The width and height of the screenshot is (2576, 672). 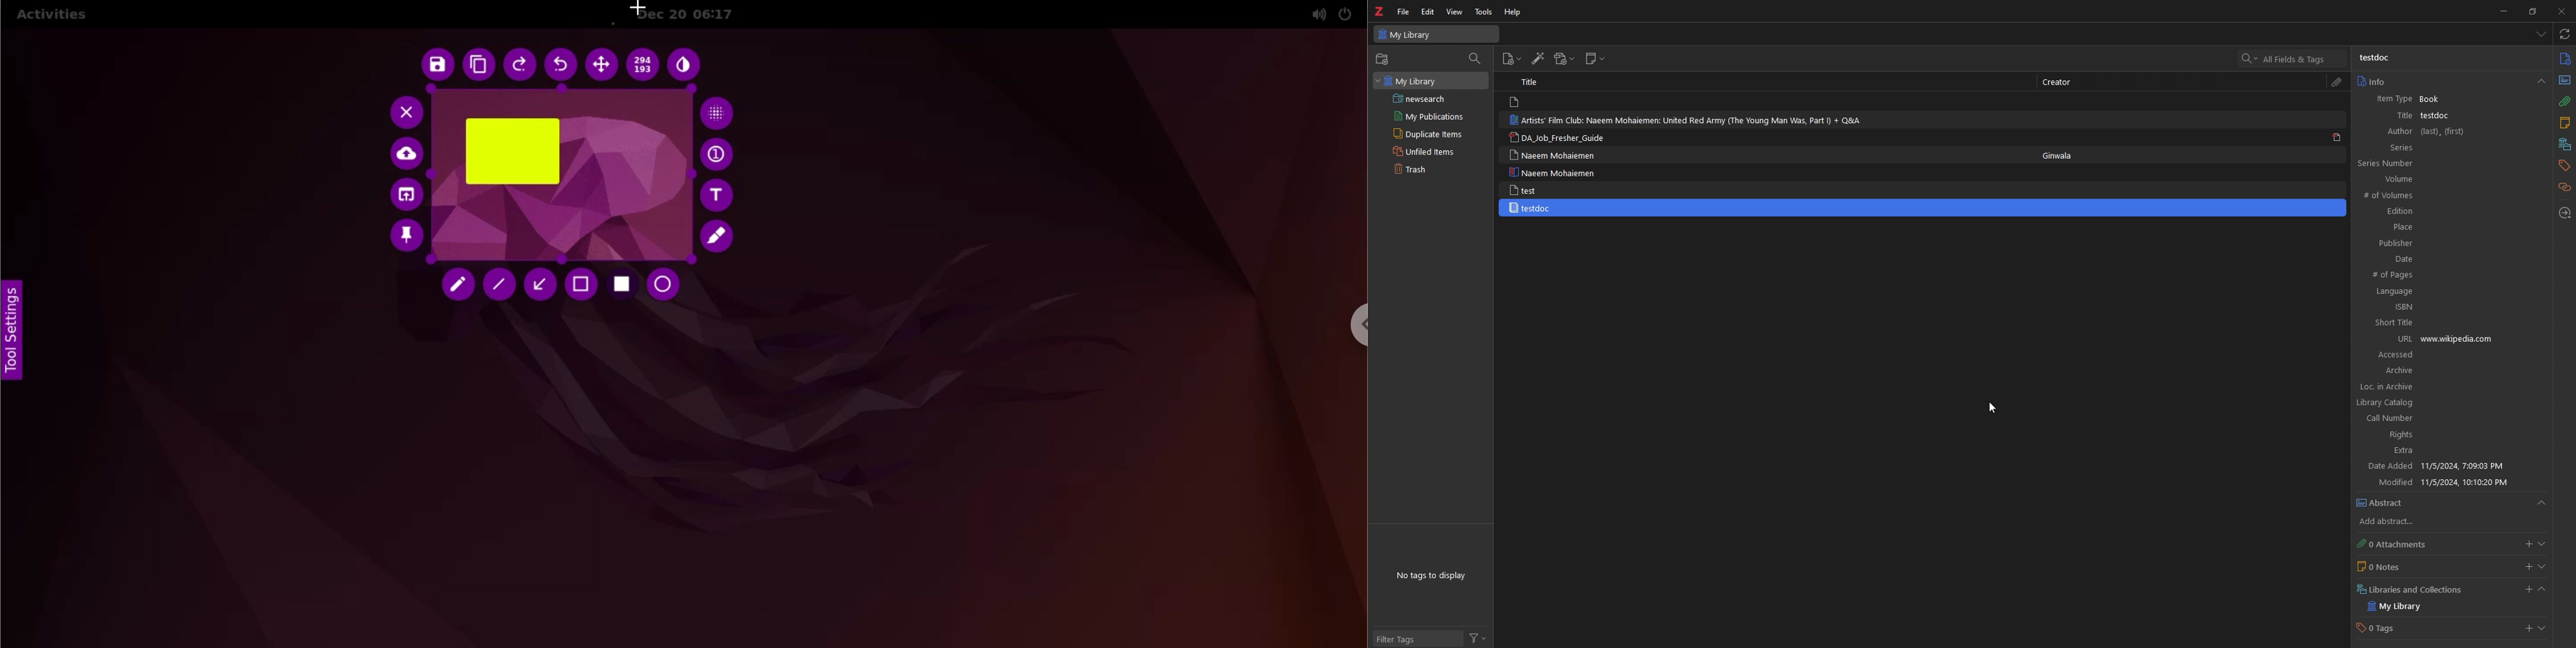 I want to click on copy to clipboard, so click(x=478, y=66).